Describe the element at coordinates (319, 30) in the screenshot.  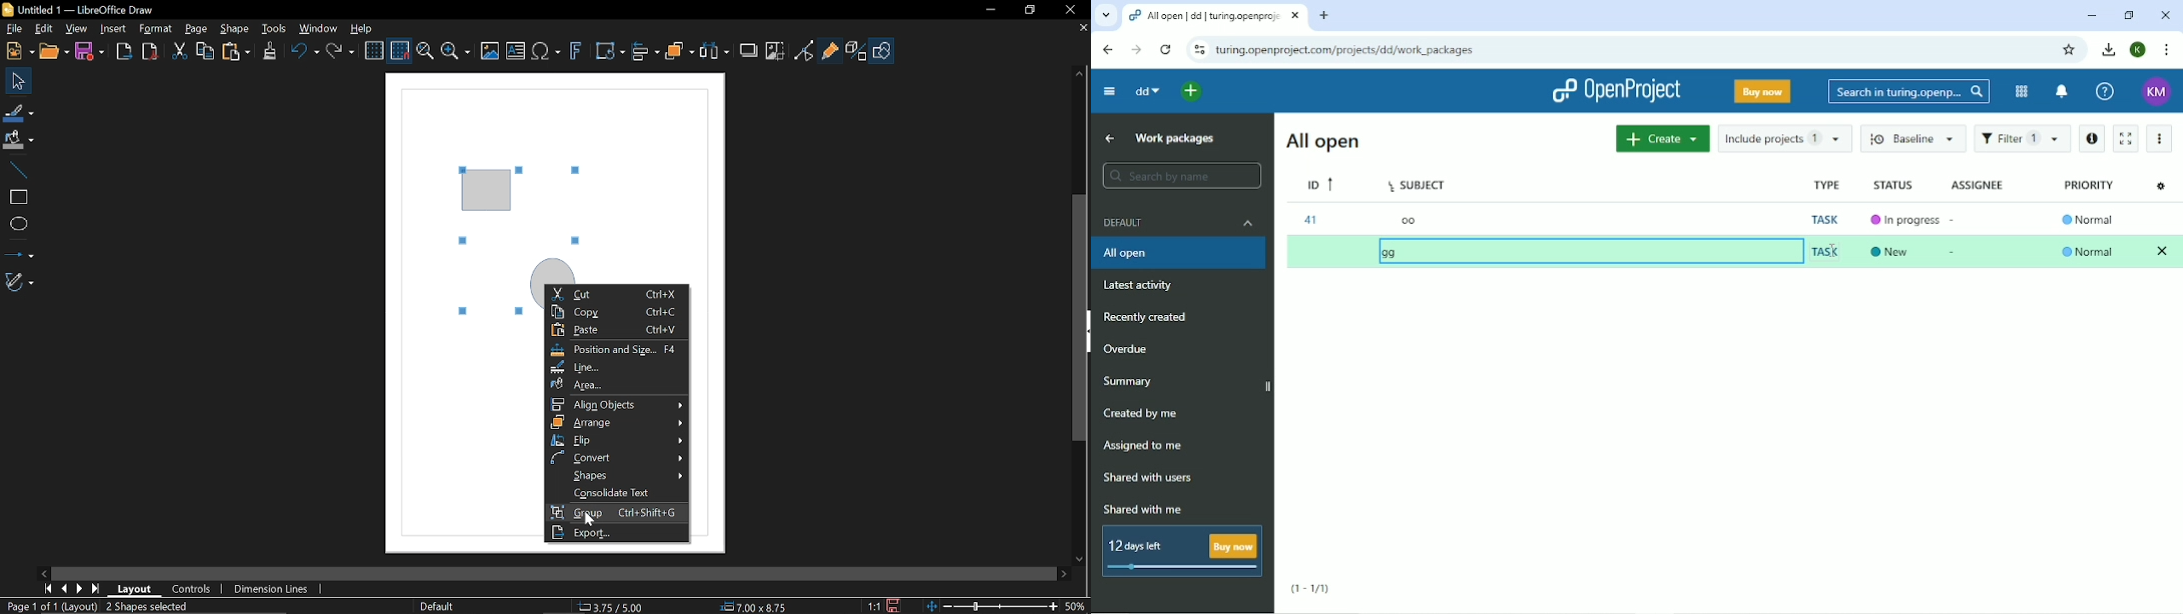
I see `Window` at that location.